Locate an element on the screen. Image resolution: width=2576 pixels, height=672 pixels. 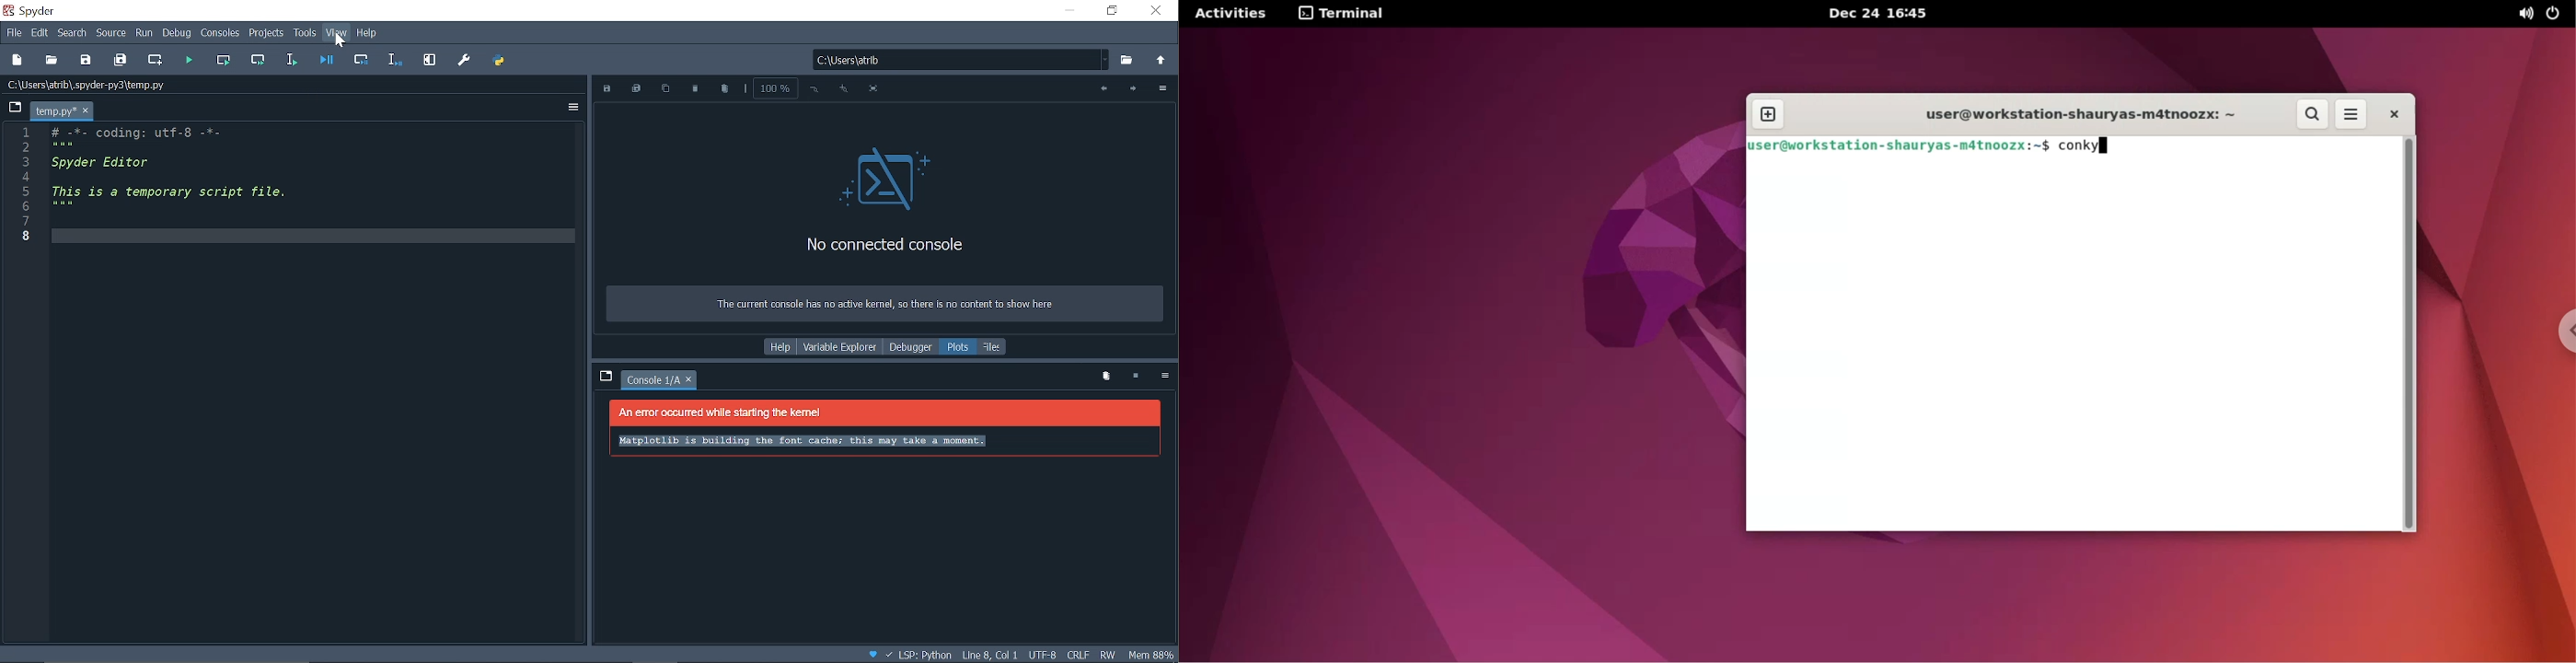
Help is located at coordinates (367, 33).